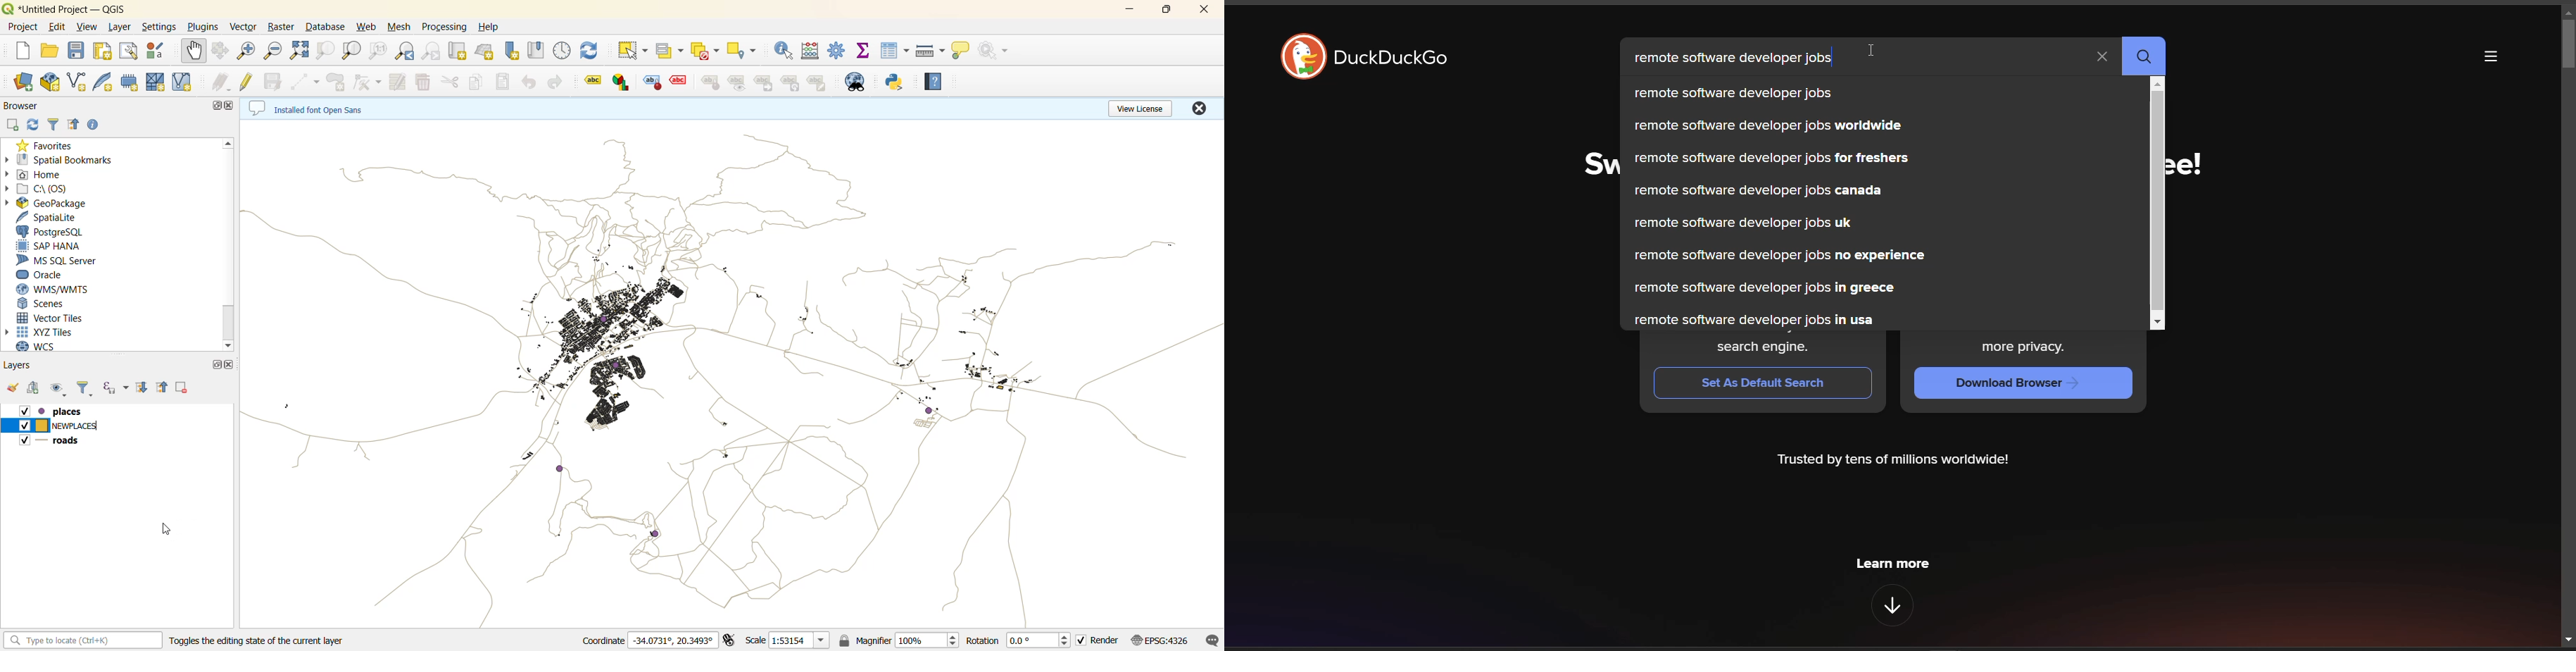  I want to click on zoom selection, so click(326, 52).